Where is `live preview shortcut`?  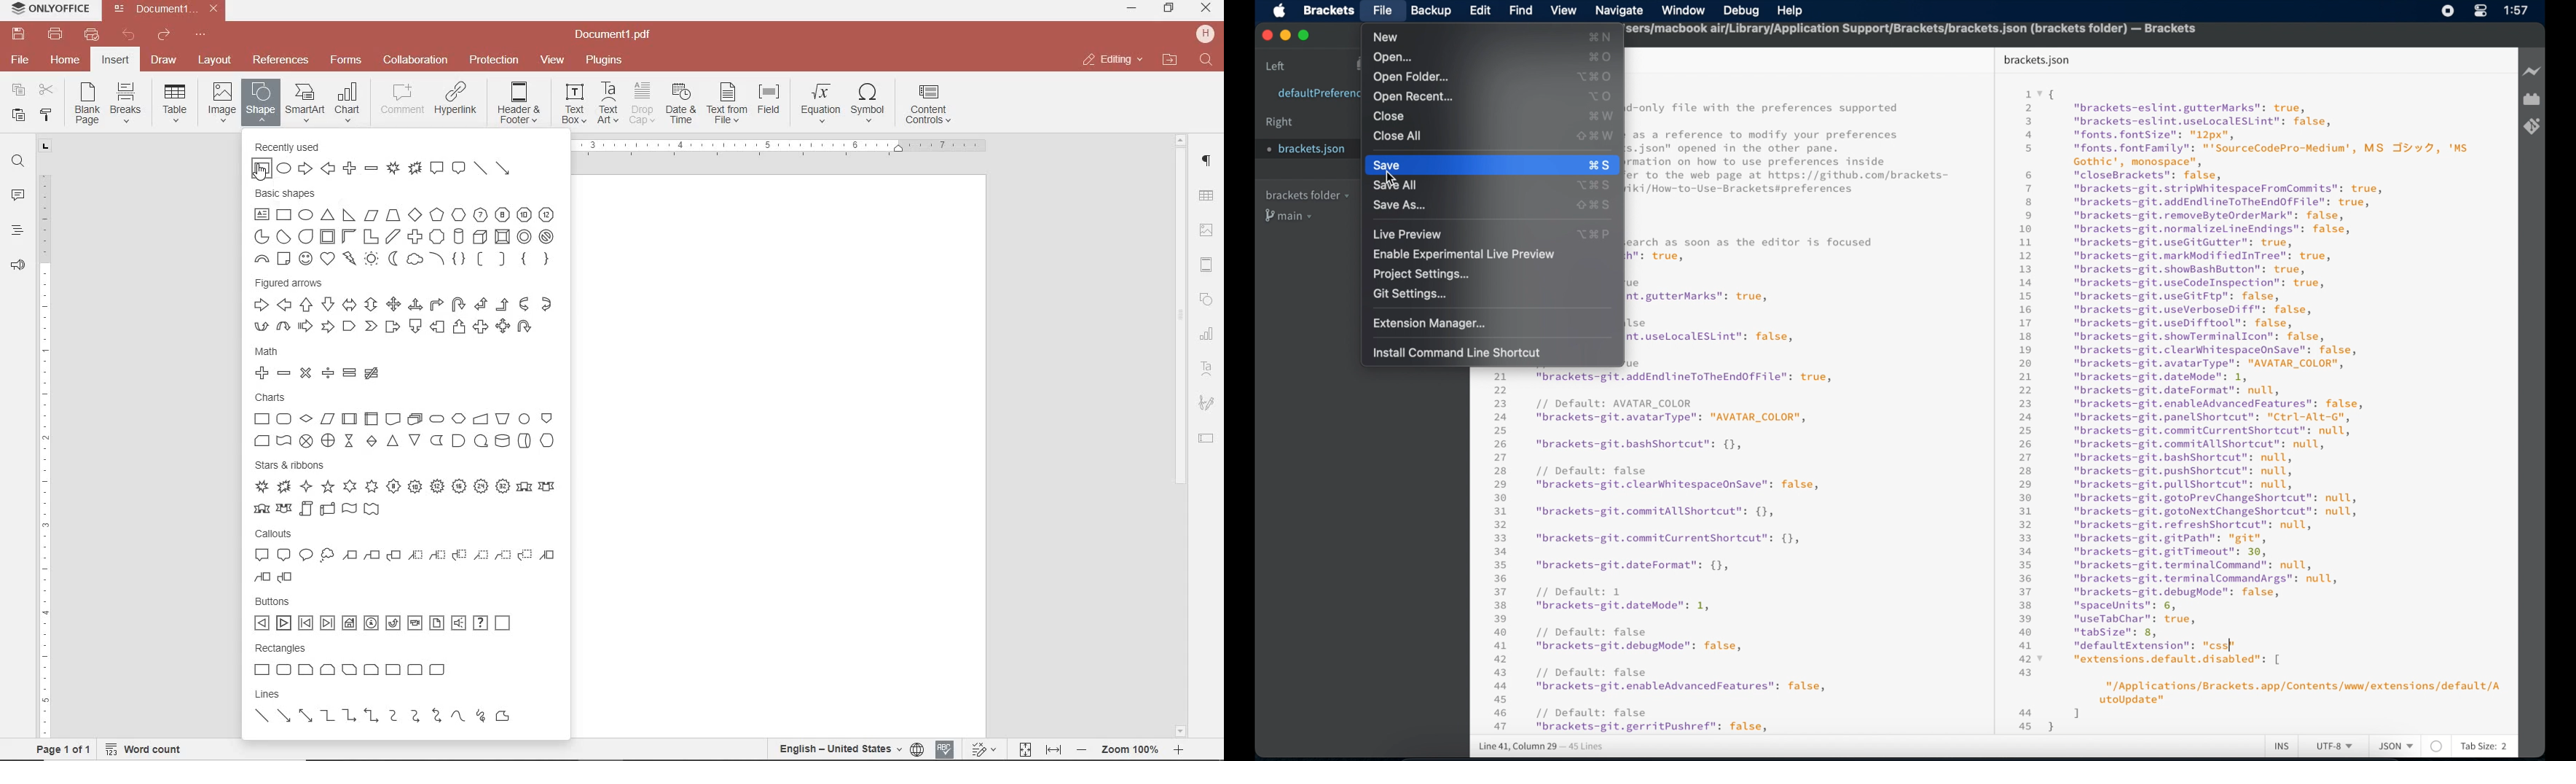 live preview shortcut is located at coordinates (1594, 233).